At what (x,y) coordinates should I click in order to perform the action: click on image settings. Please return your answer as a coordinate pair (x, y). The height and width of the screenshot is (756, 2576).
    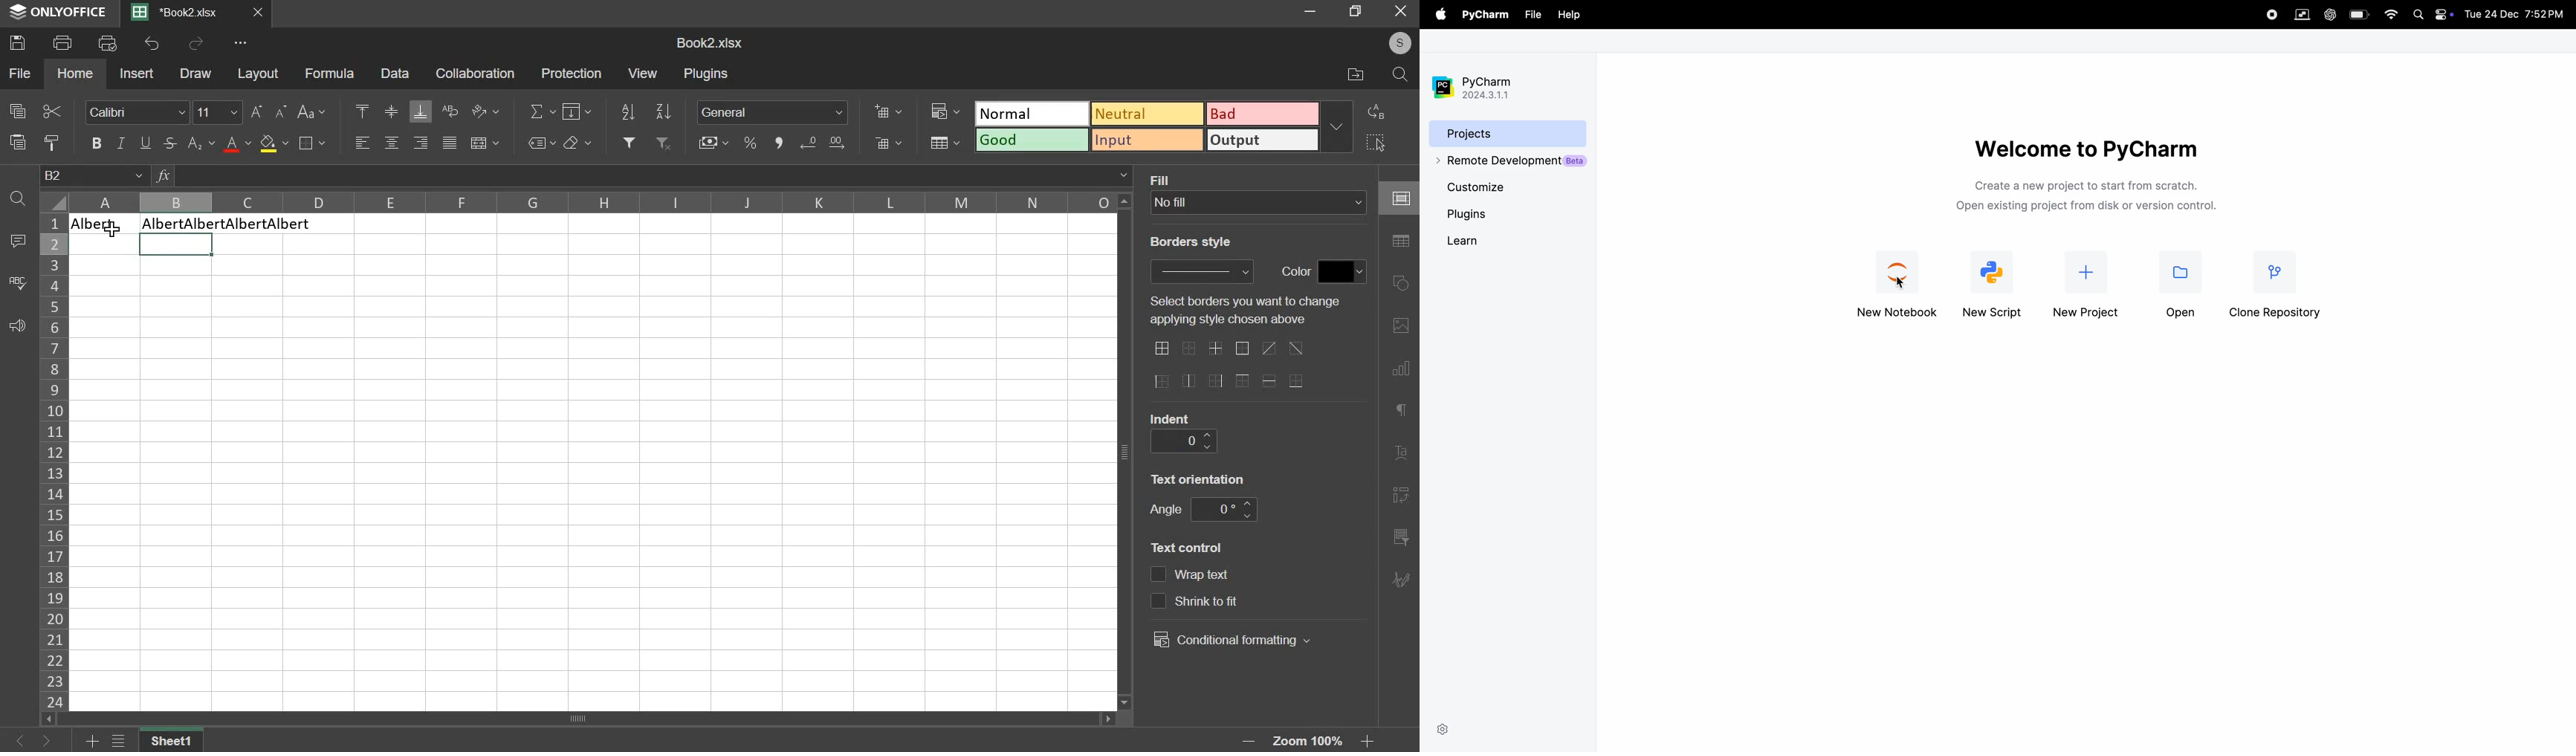
    Looking at the image, I should click on (1404, 323).